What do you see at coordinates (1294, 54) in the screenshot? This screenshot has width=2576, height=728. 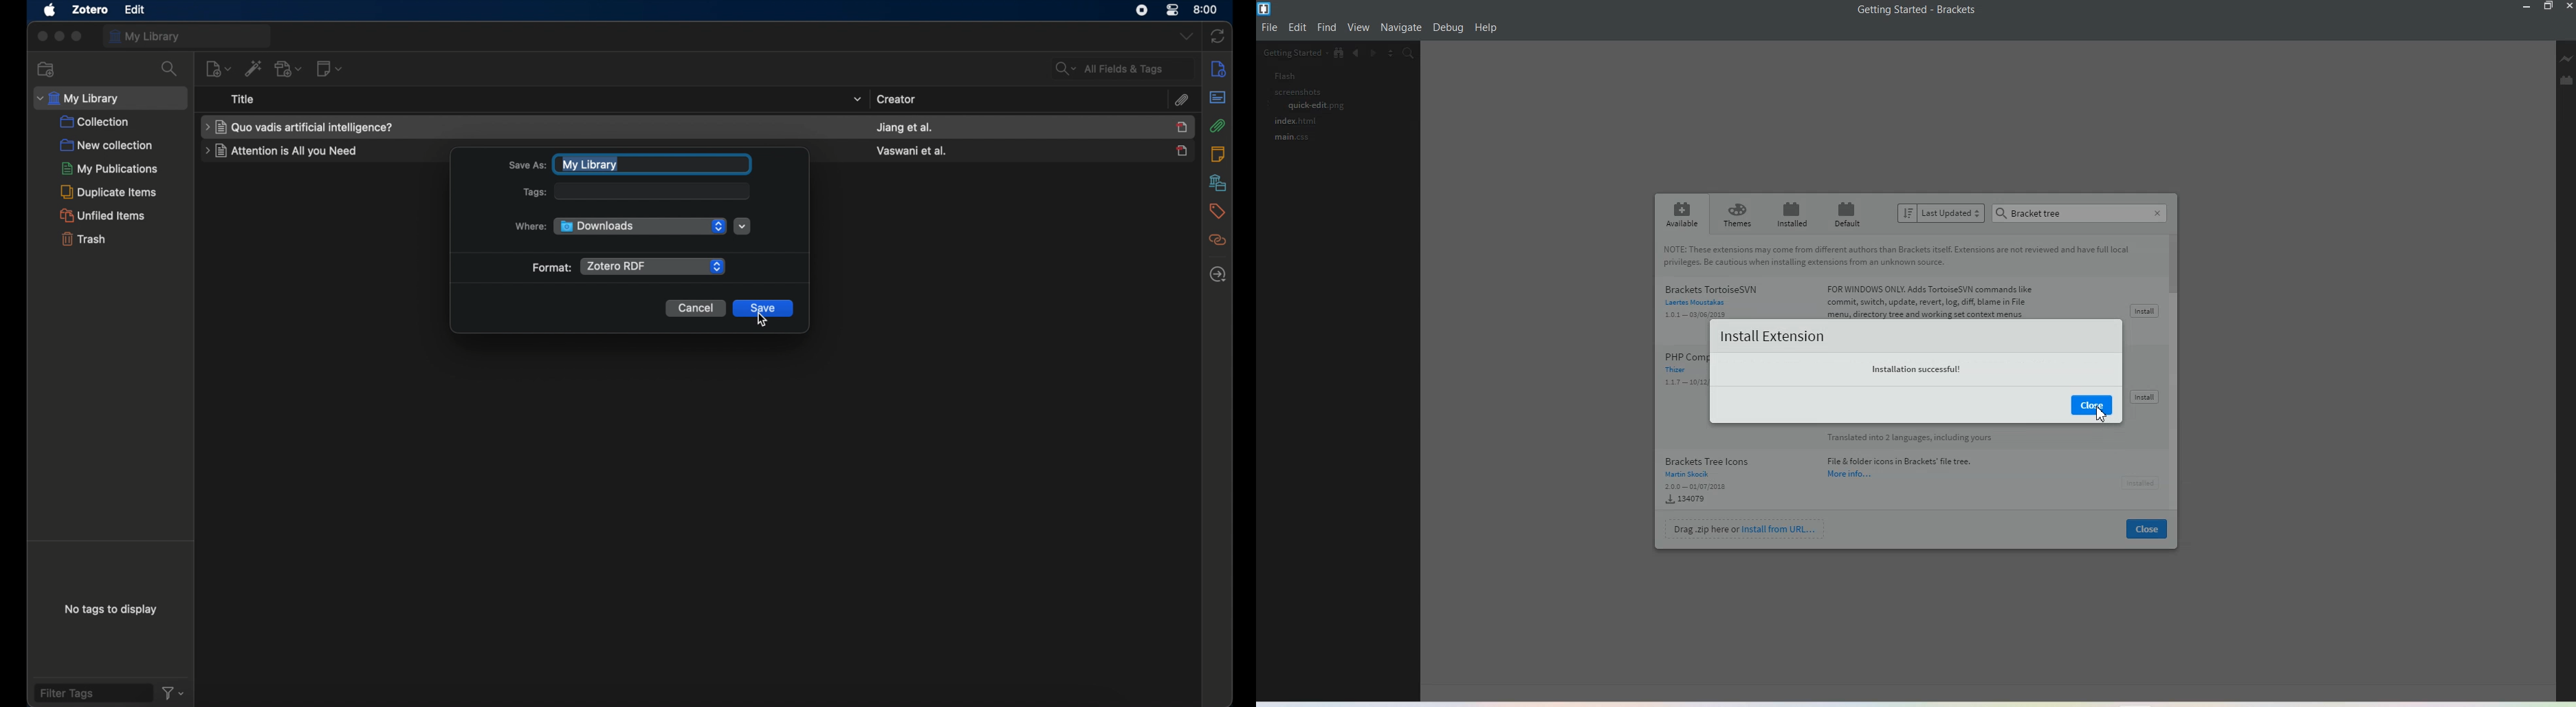 I see `Getting Started` at bounding box center [1294, 54].